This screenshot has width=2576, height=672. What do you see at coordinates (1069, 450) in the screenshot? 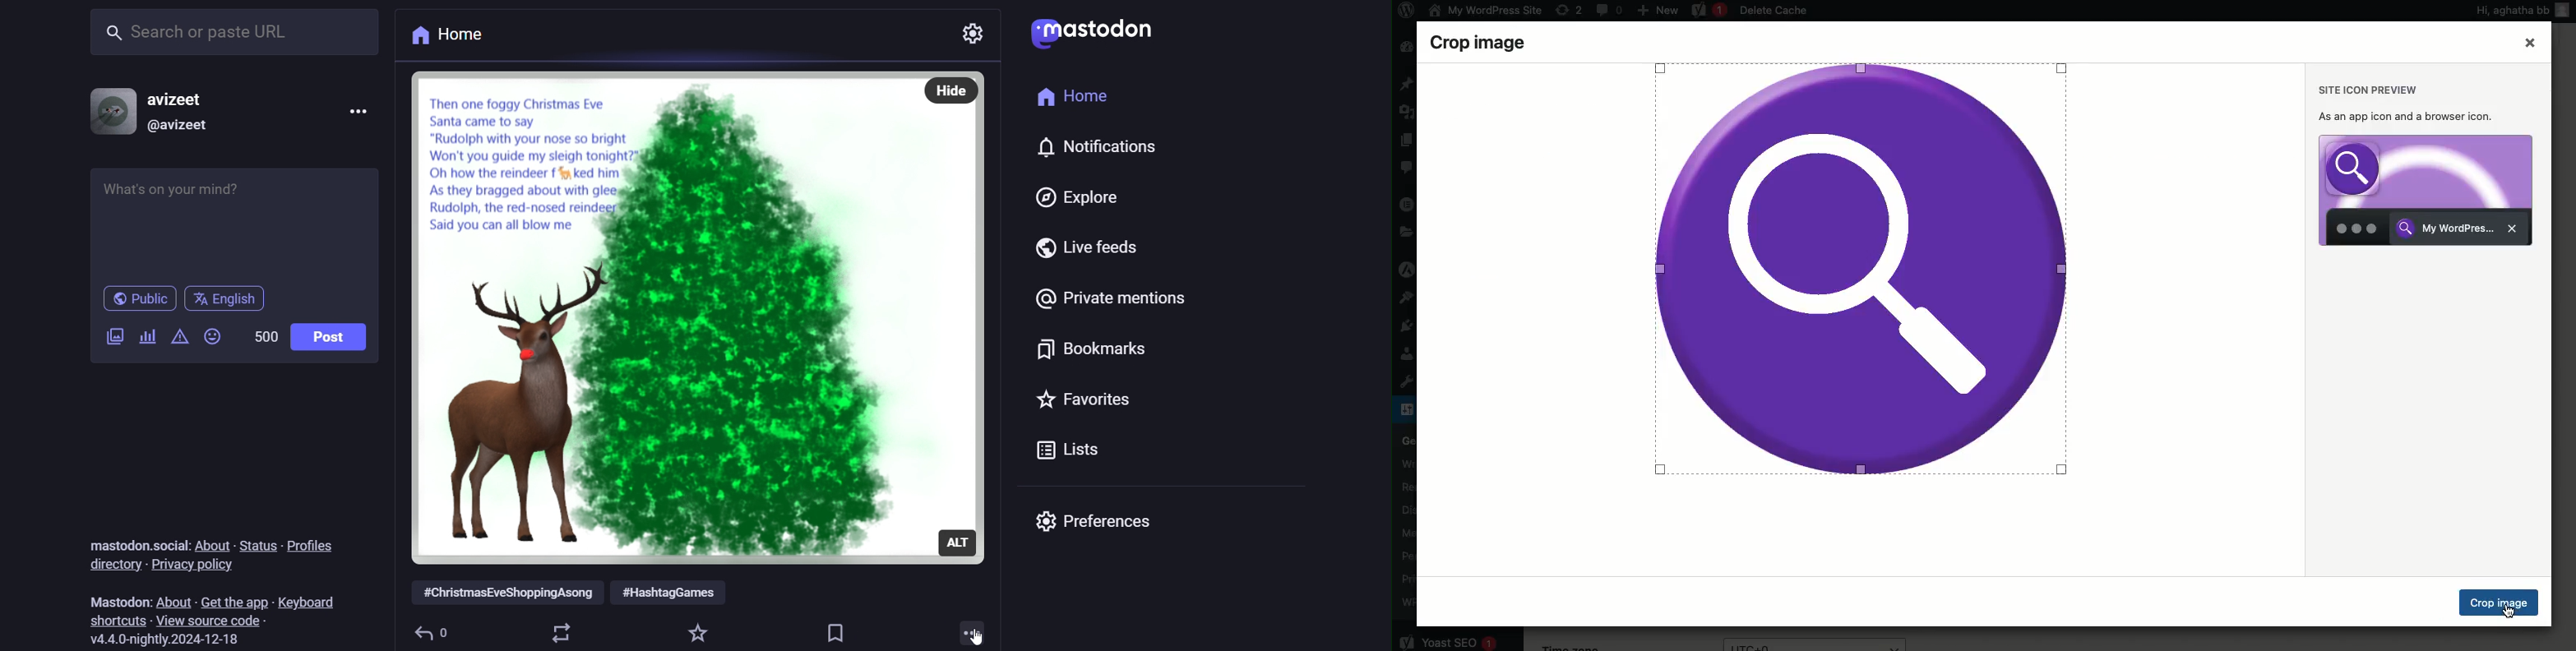
I see `lists` at bounding box center [1069, 450].